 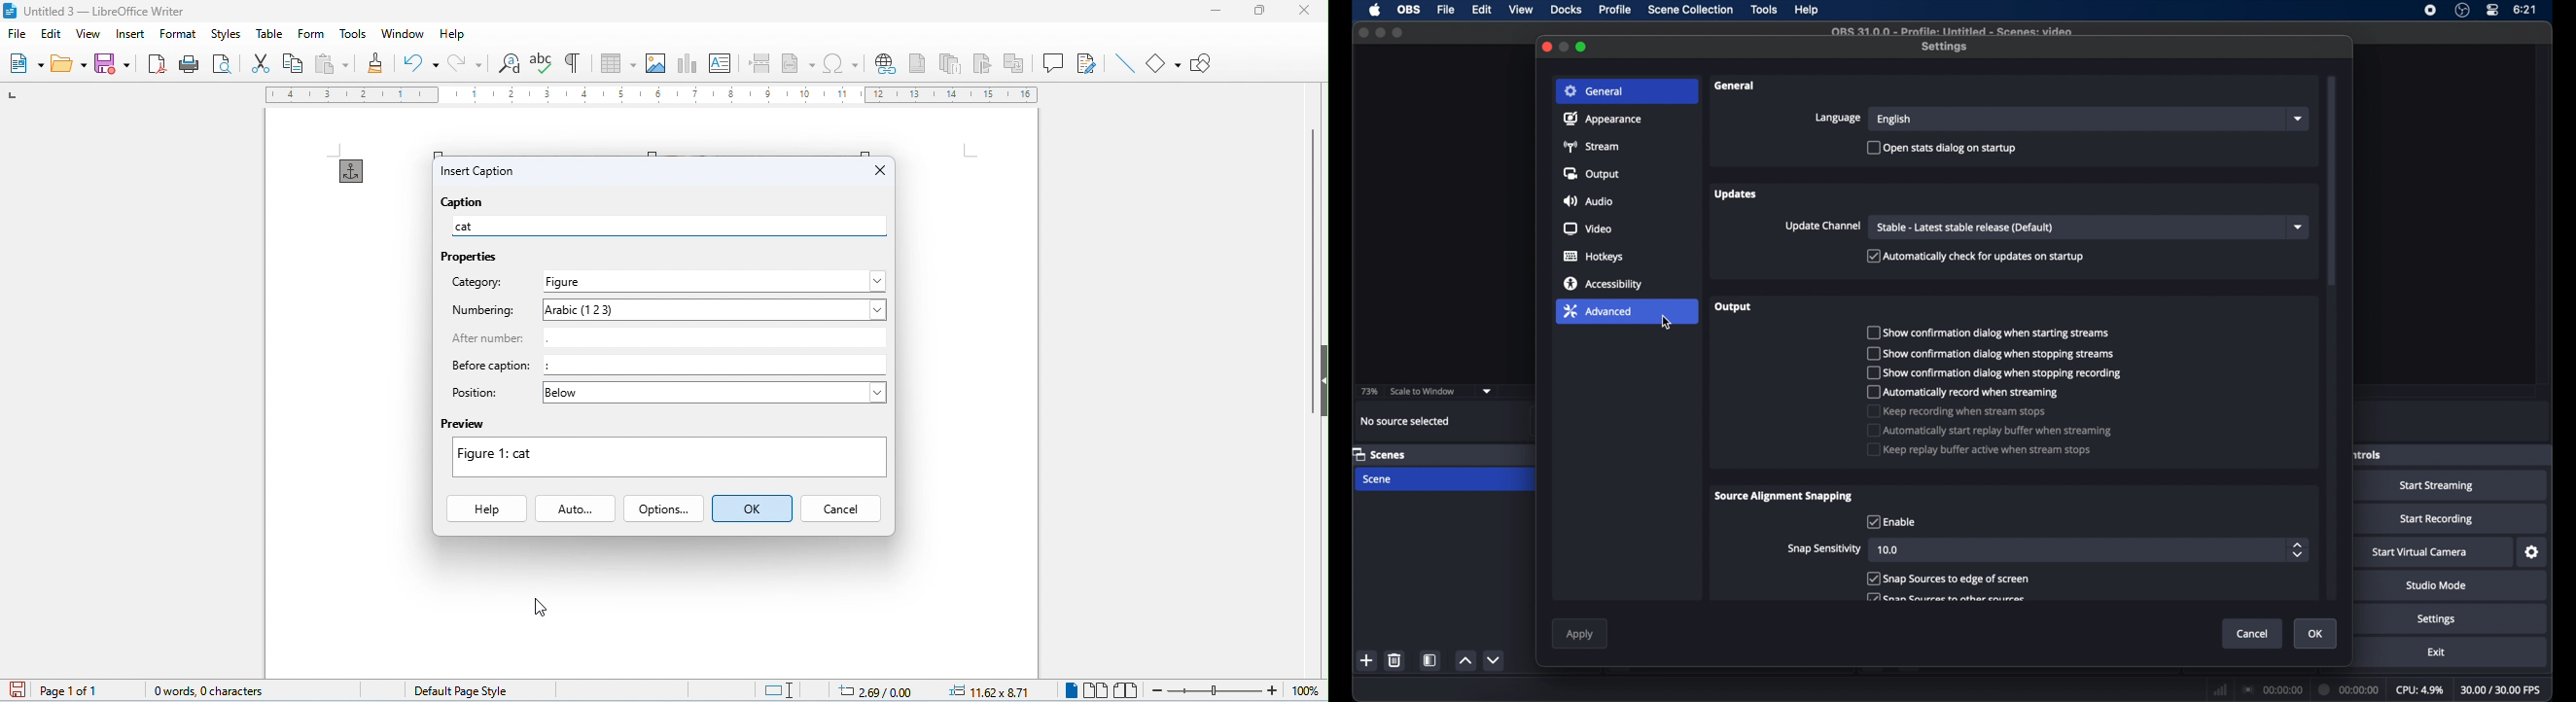 I want to click on :, so click(x=717, y=367).